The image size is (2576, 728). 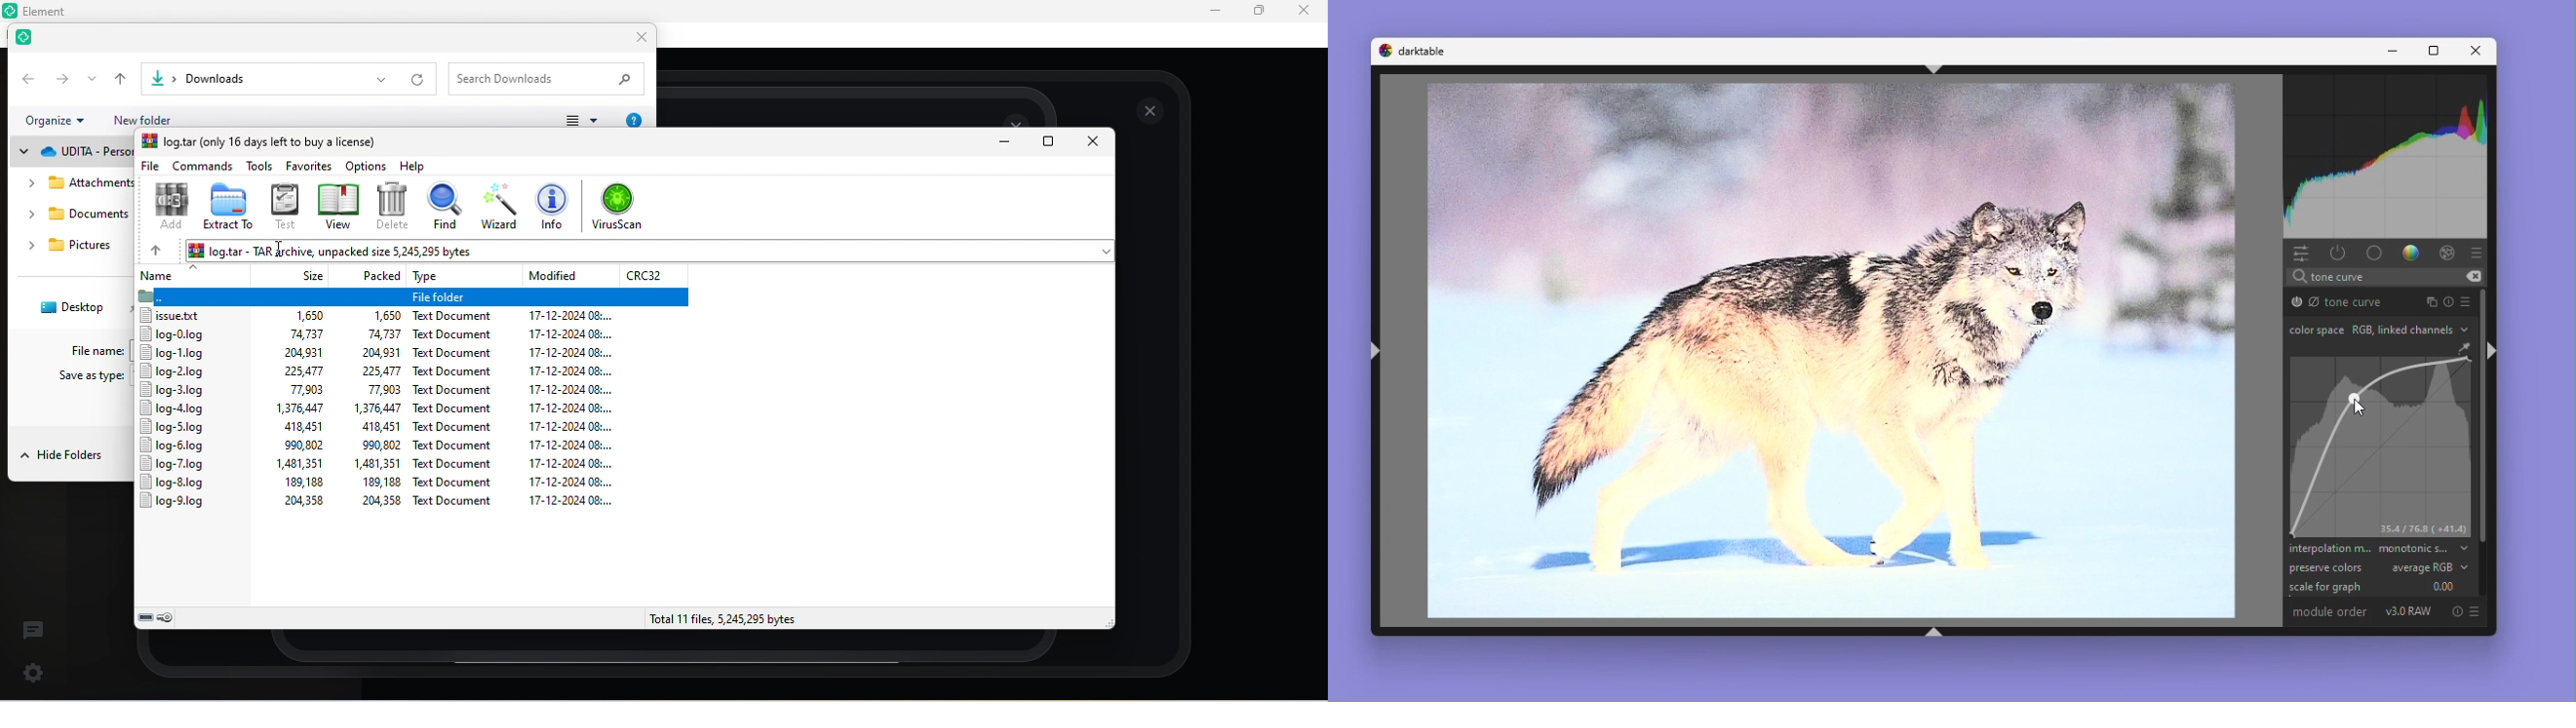 What do you see at coordinates (444, 298) in the screenshot?
I see `File Folder` at bounding box center [444, 298].